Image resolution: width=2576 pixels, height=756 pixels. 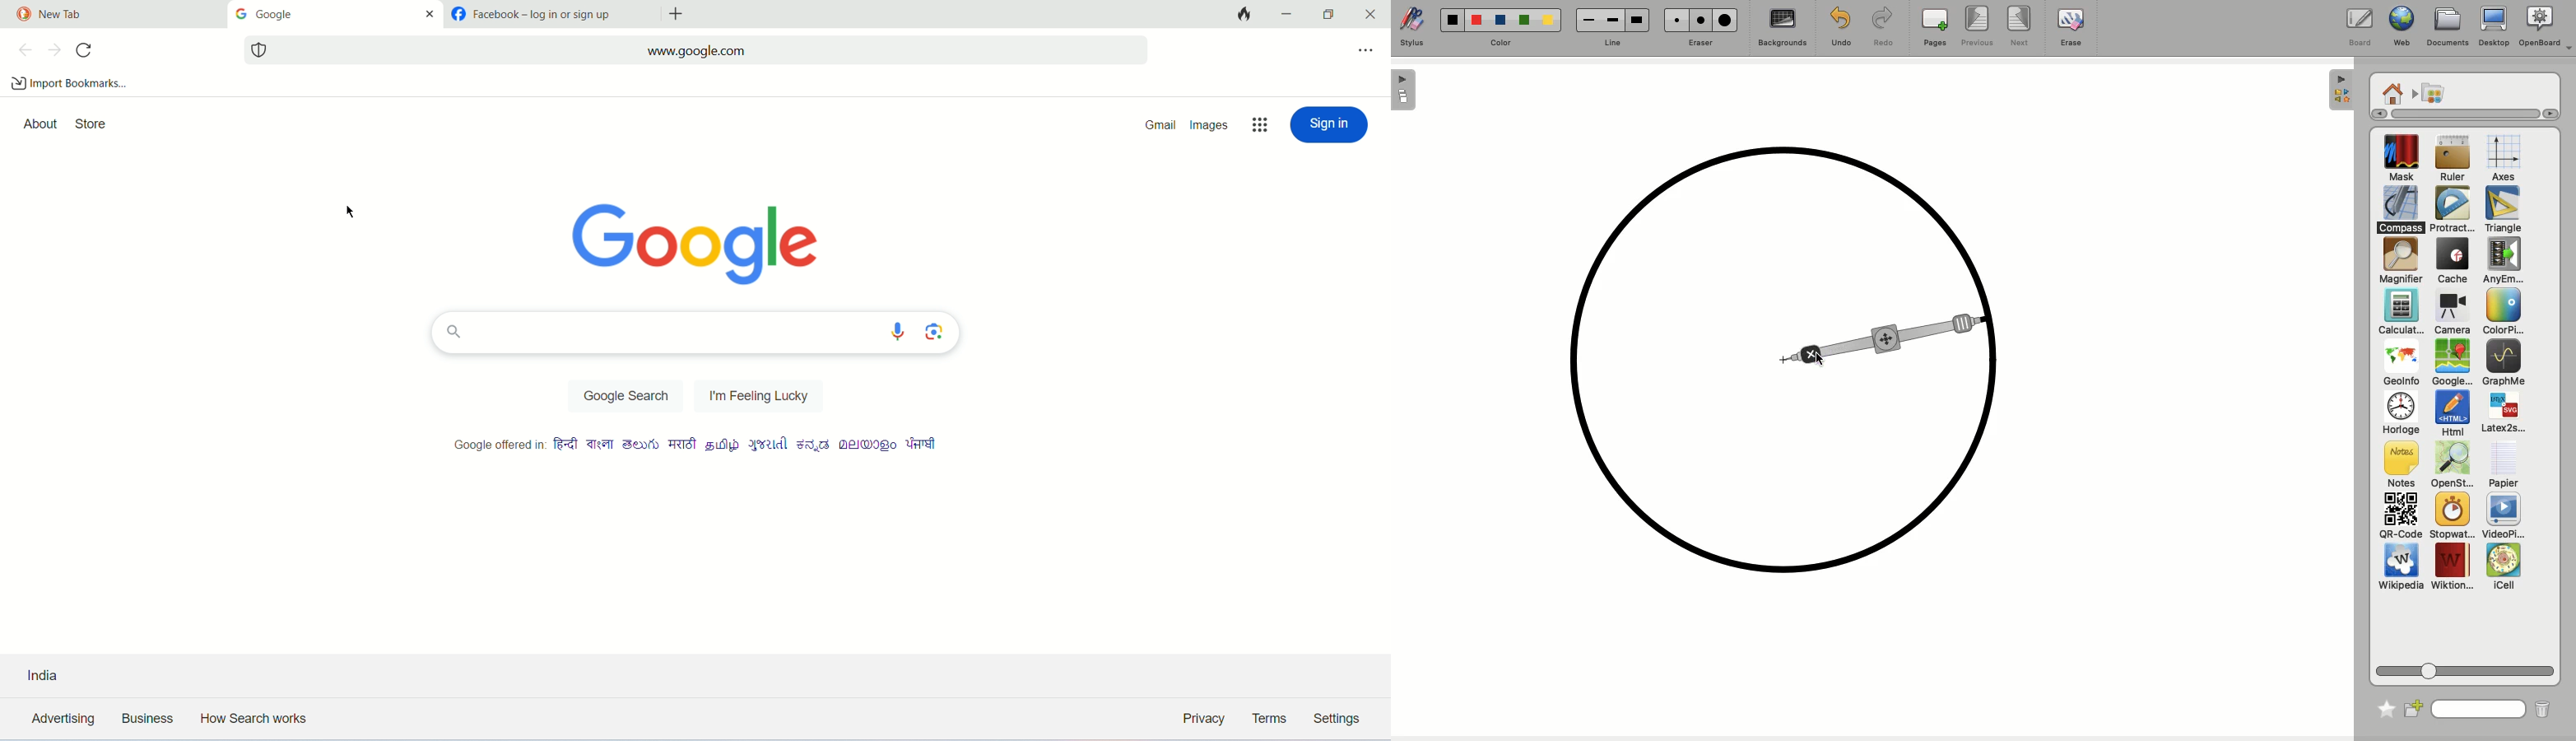 I want to click on Desktop, so click(x=2494, y=30).